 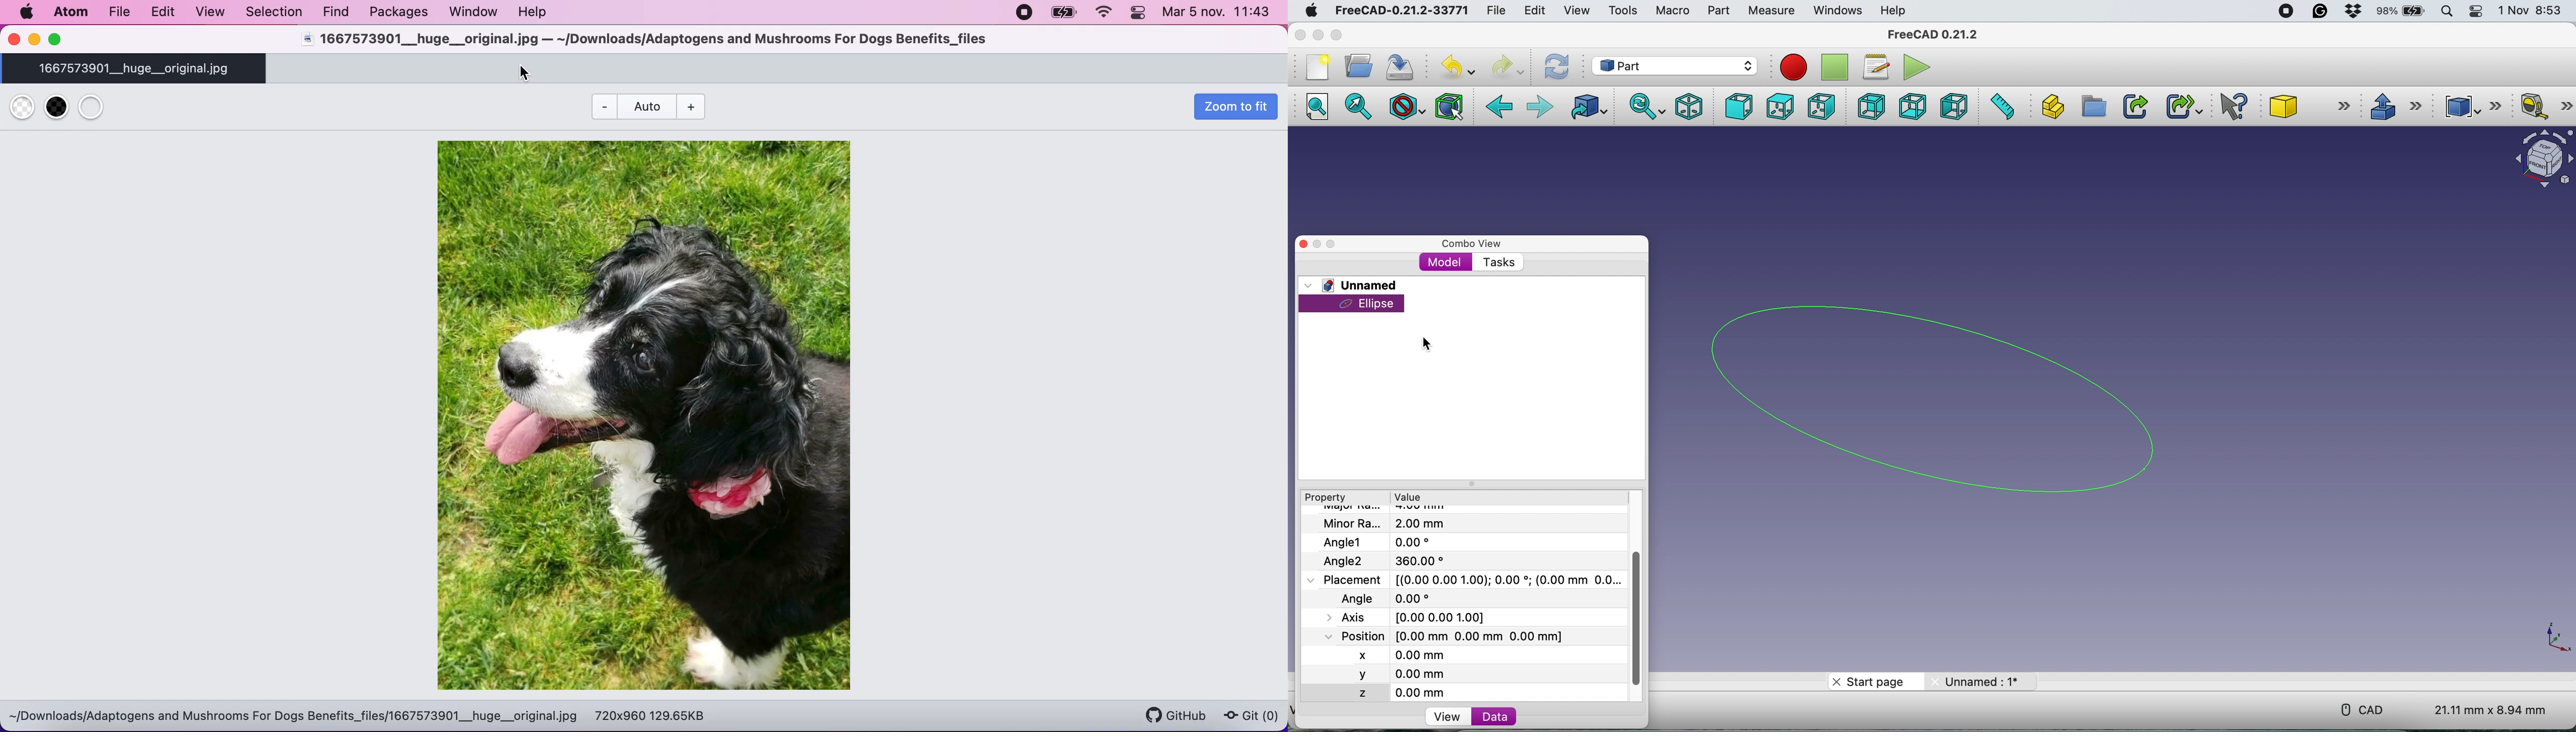 What do you see at coordinates (642, 40) in the screenshot?
I see `1667573901__huge__original.jpg — ~/Downloads/Adaptogens and Mushrooms For Dogs Benefits_files` at bounding box center [642, 40].